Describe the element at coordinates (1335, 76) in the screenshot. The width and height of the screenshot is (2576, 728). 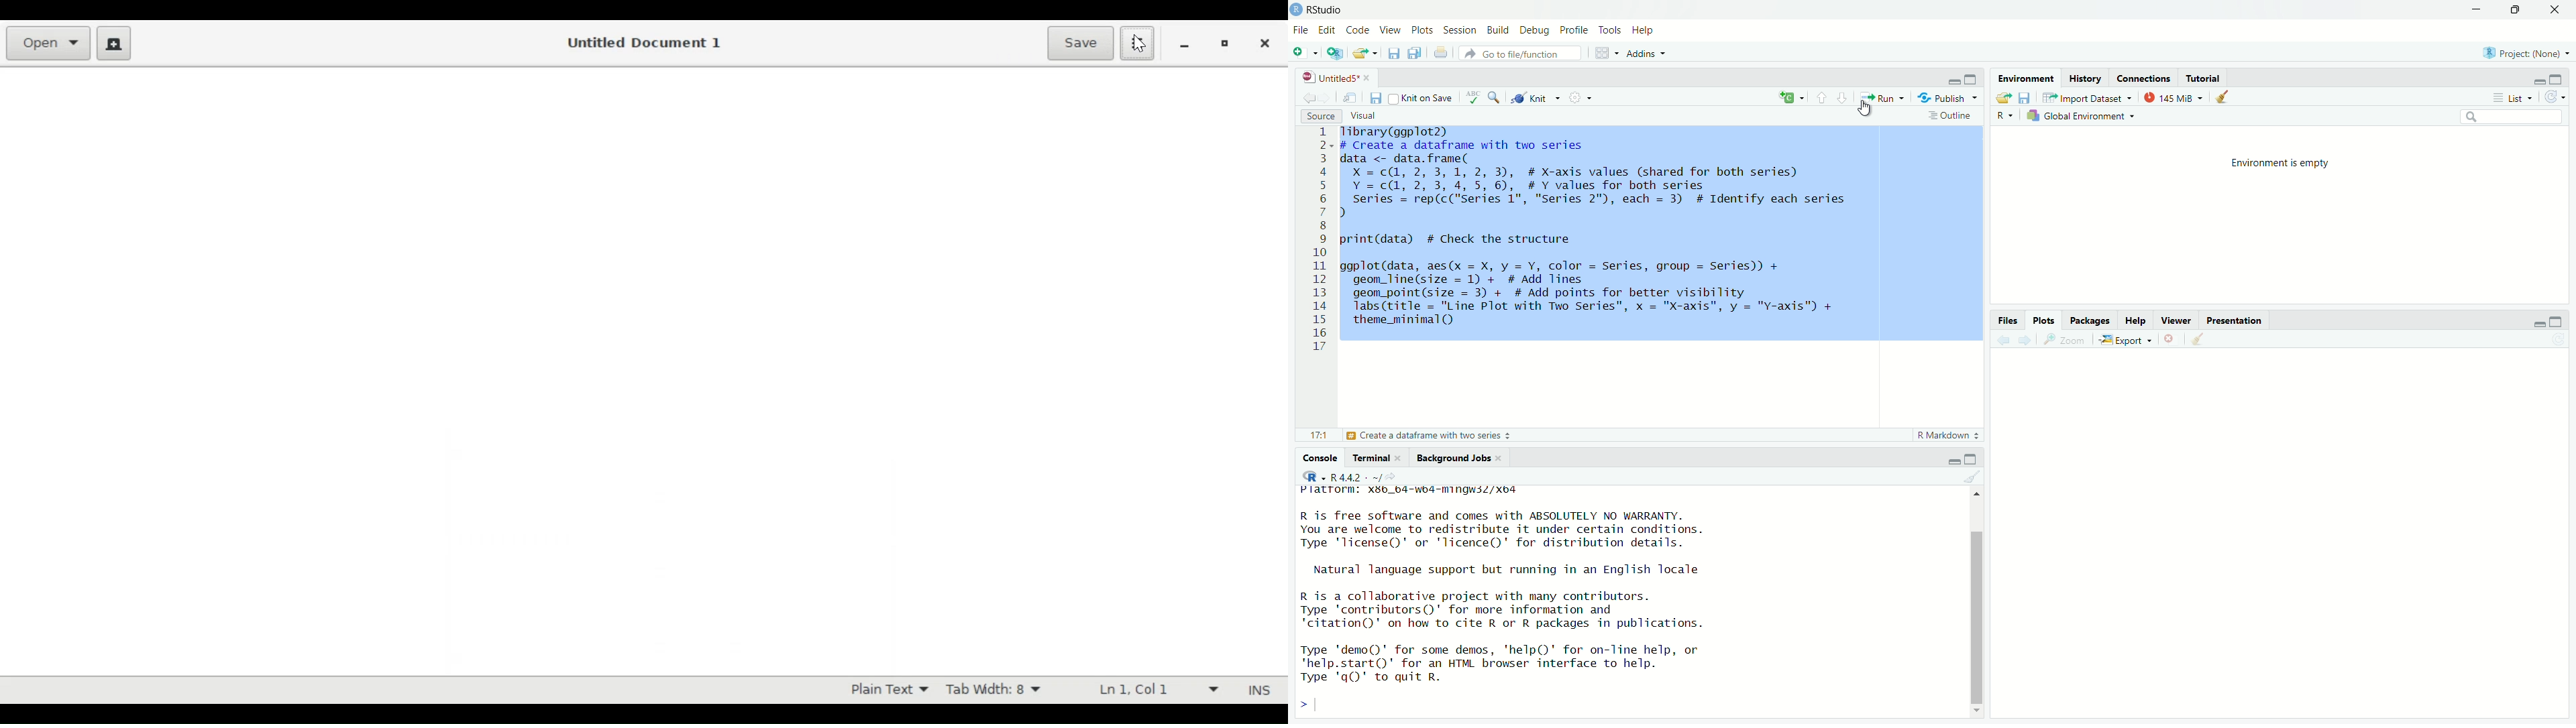
I see `Untitled` at that location.